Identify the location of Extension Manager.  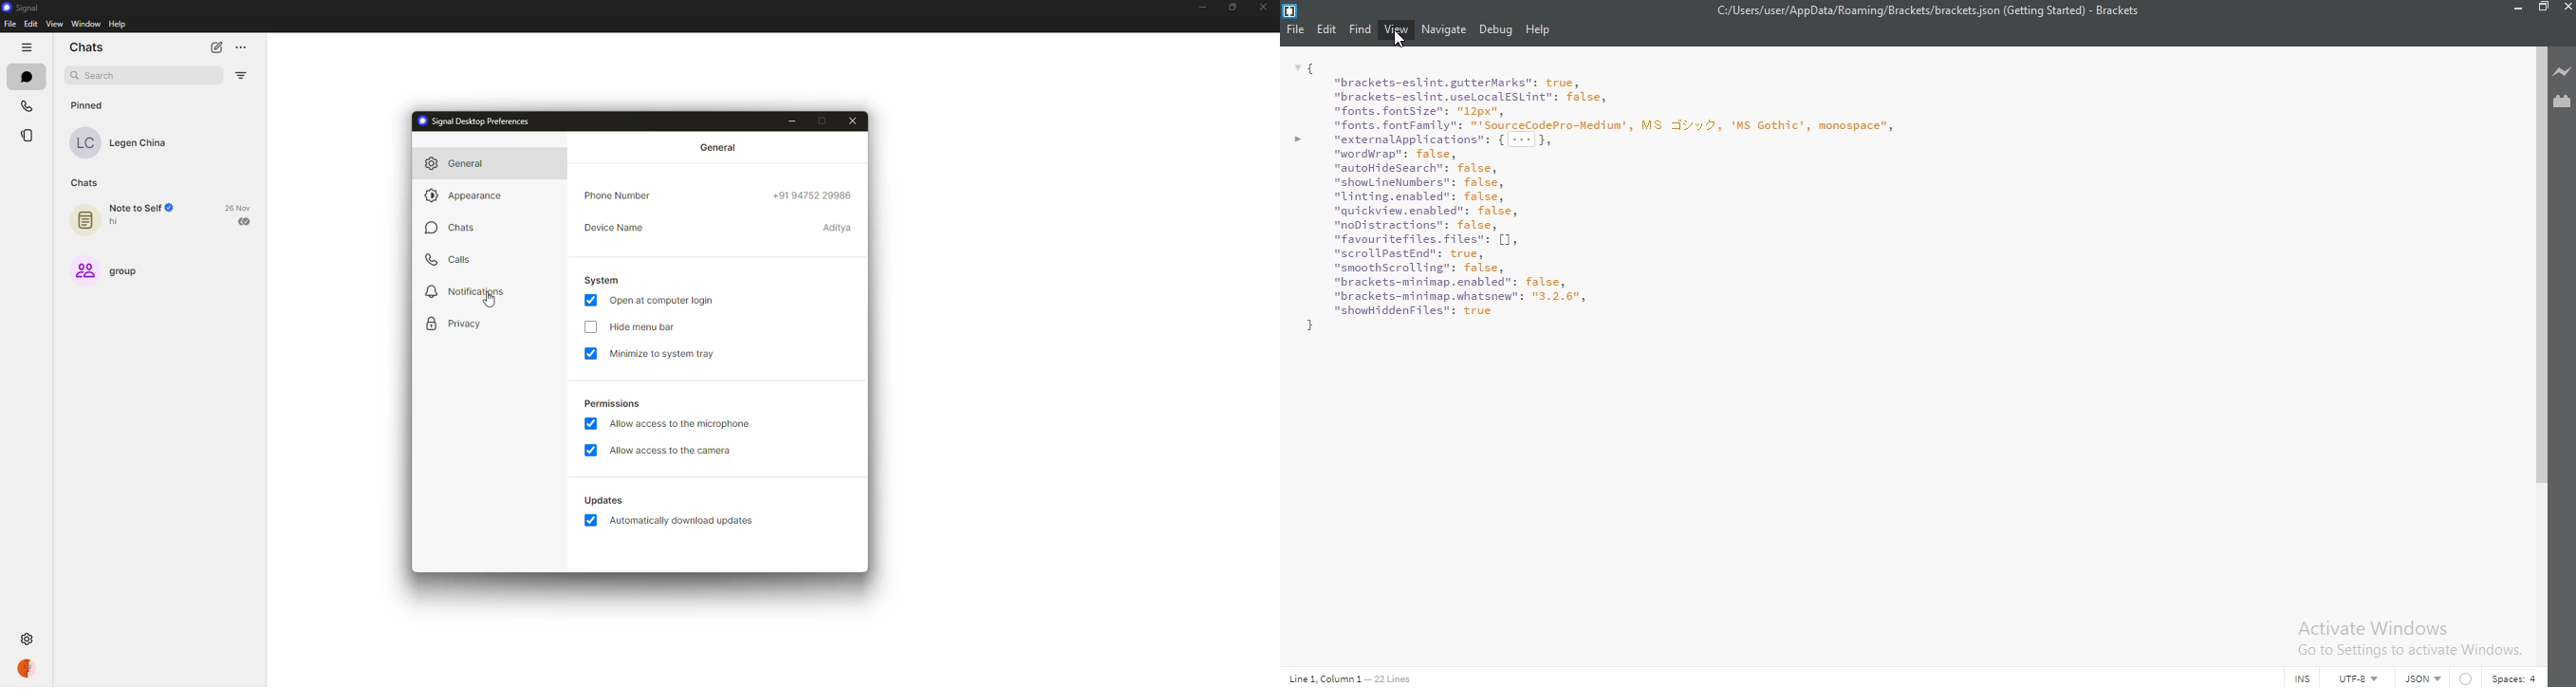
(2563, 104).